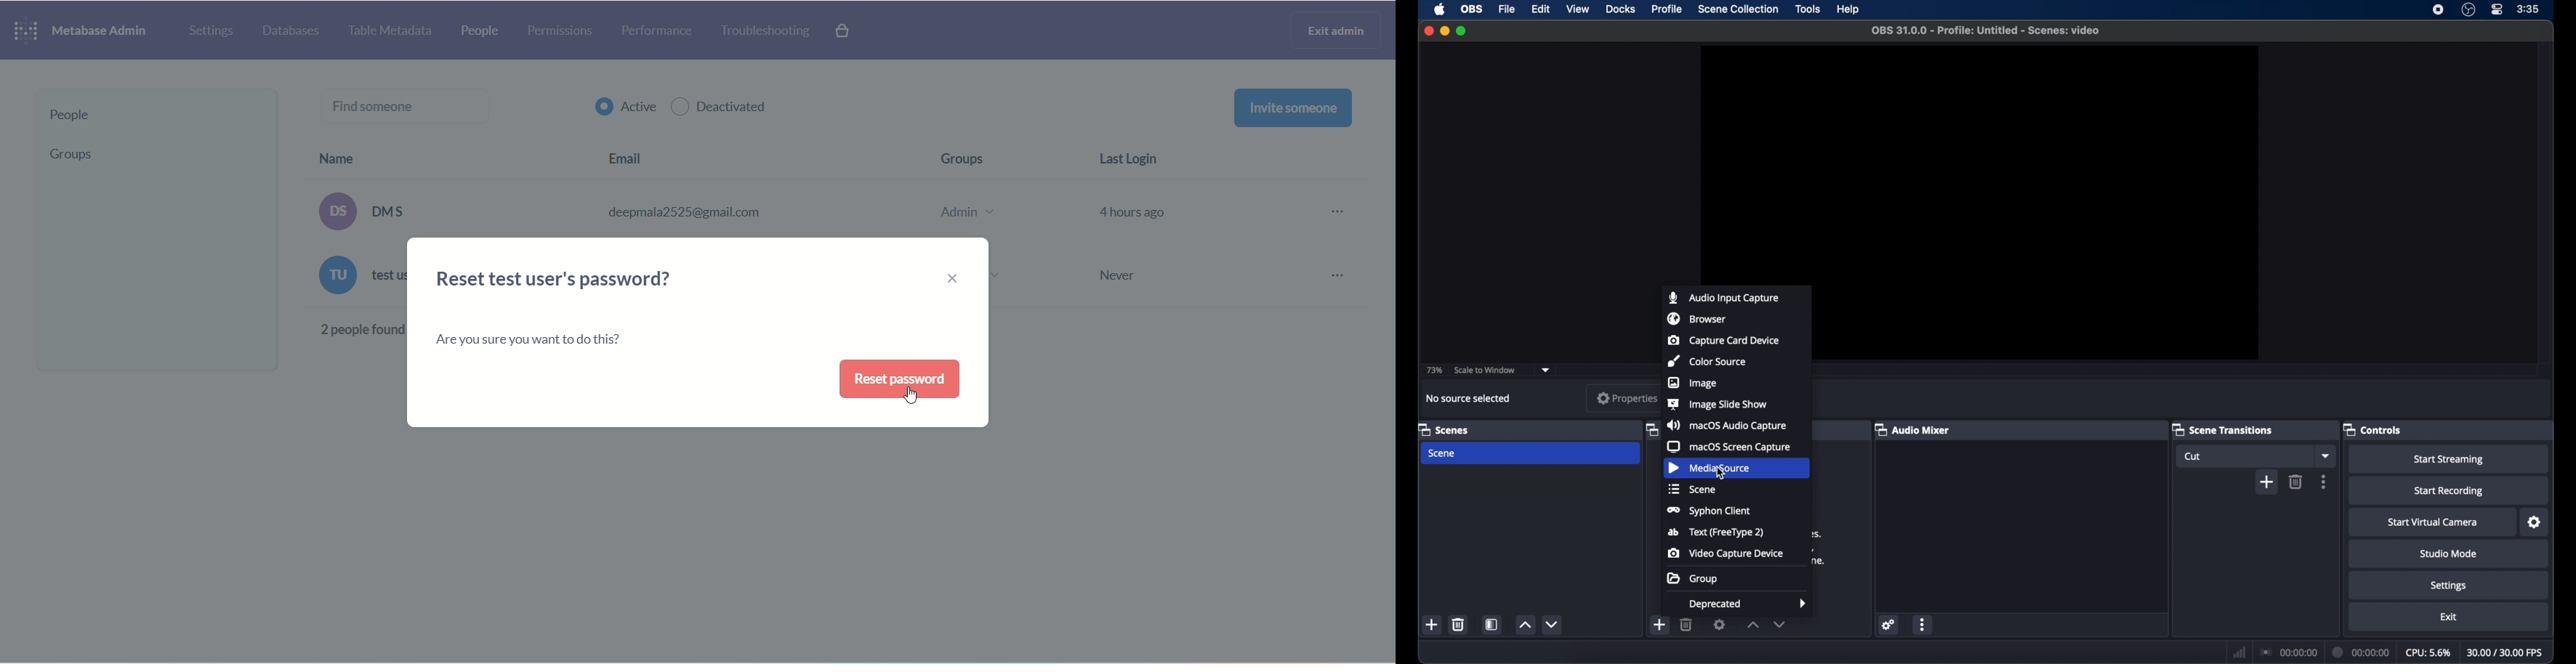 This screenshot has width=2576, height=672. I want to click on help, so click(1850, 9).